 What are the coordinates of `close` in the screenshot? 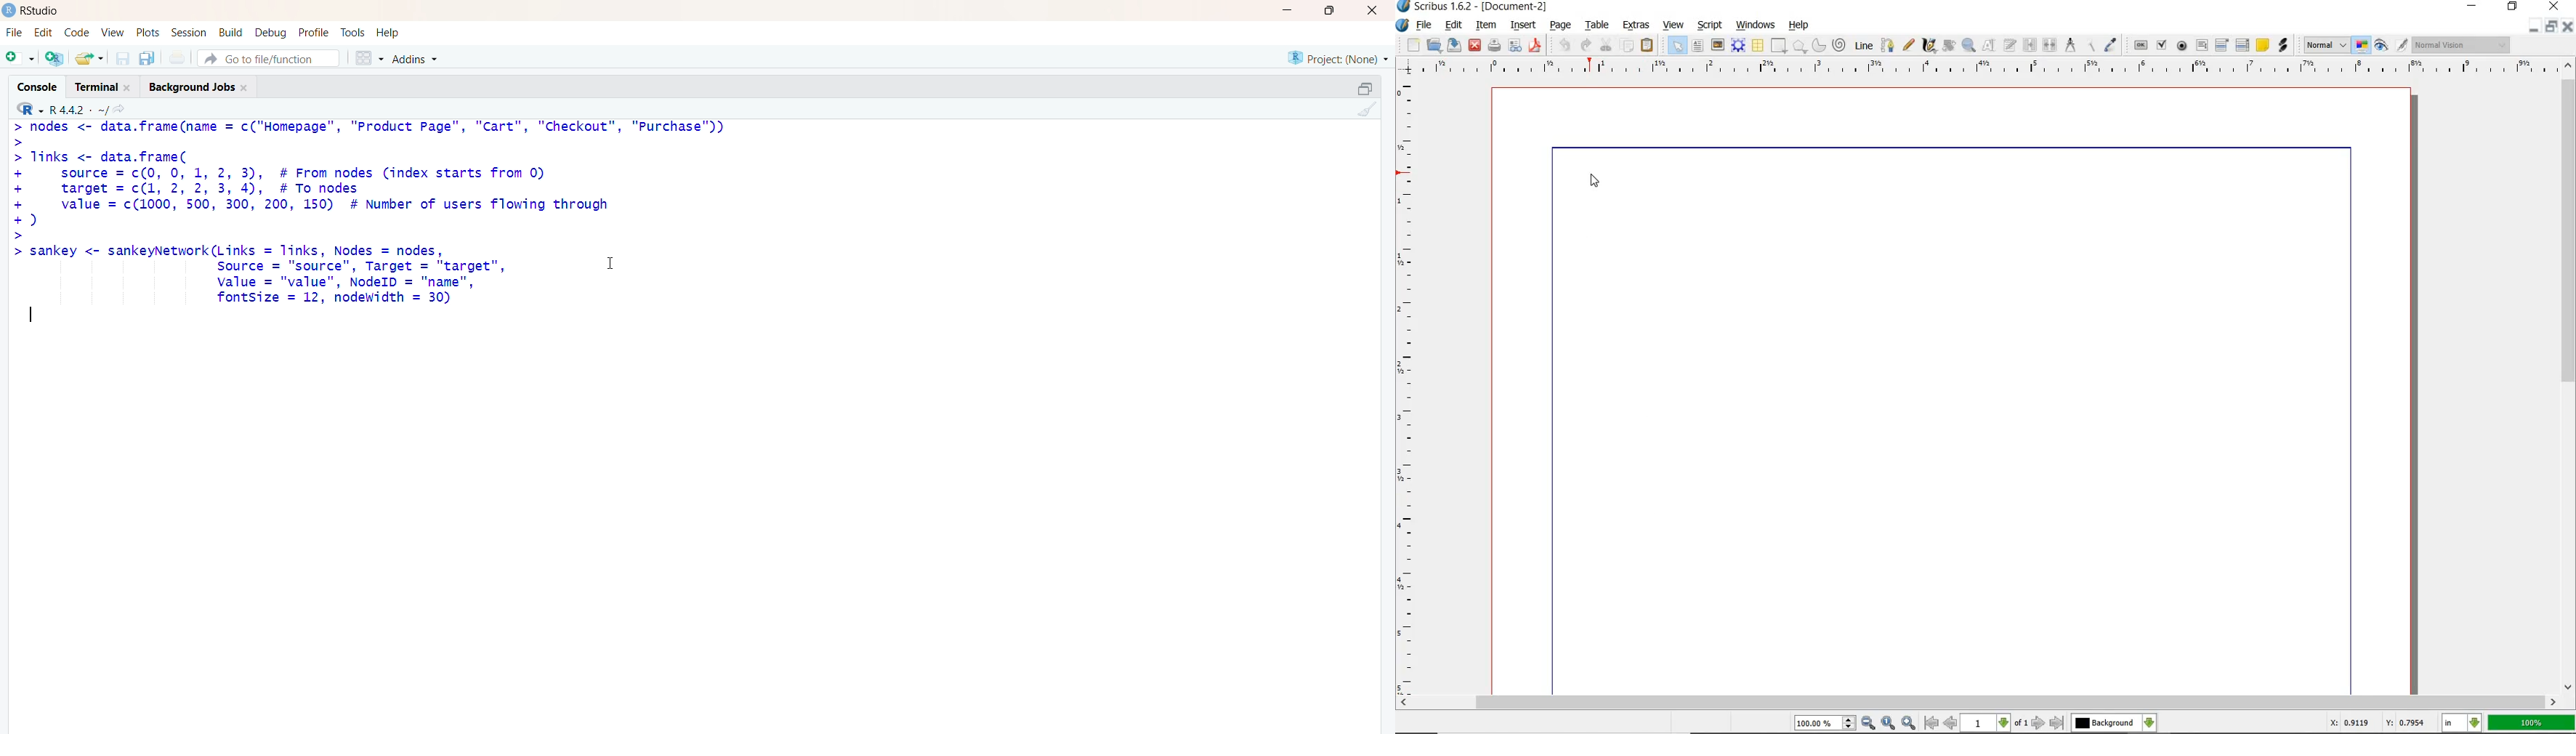 It's located at (2553, 7).